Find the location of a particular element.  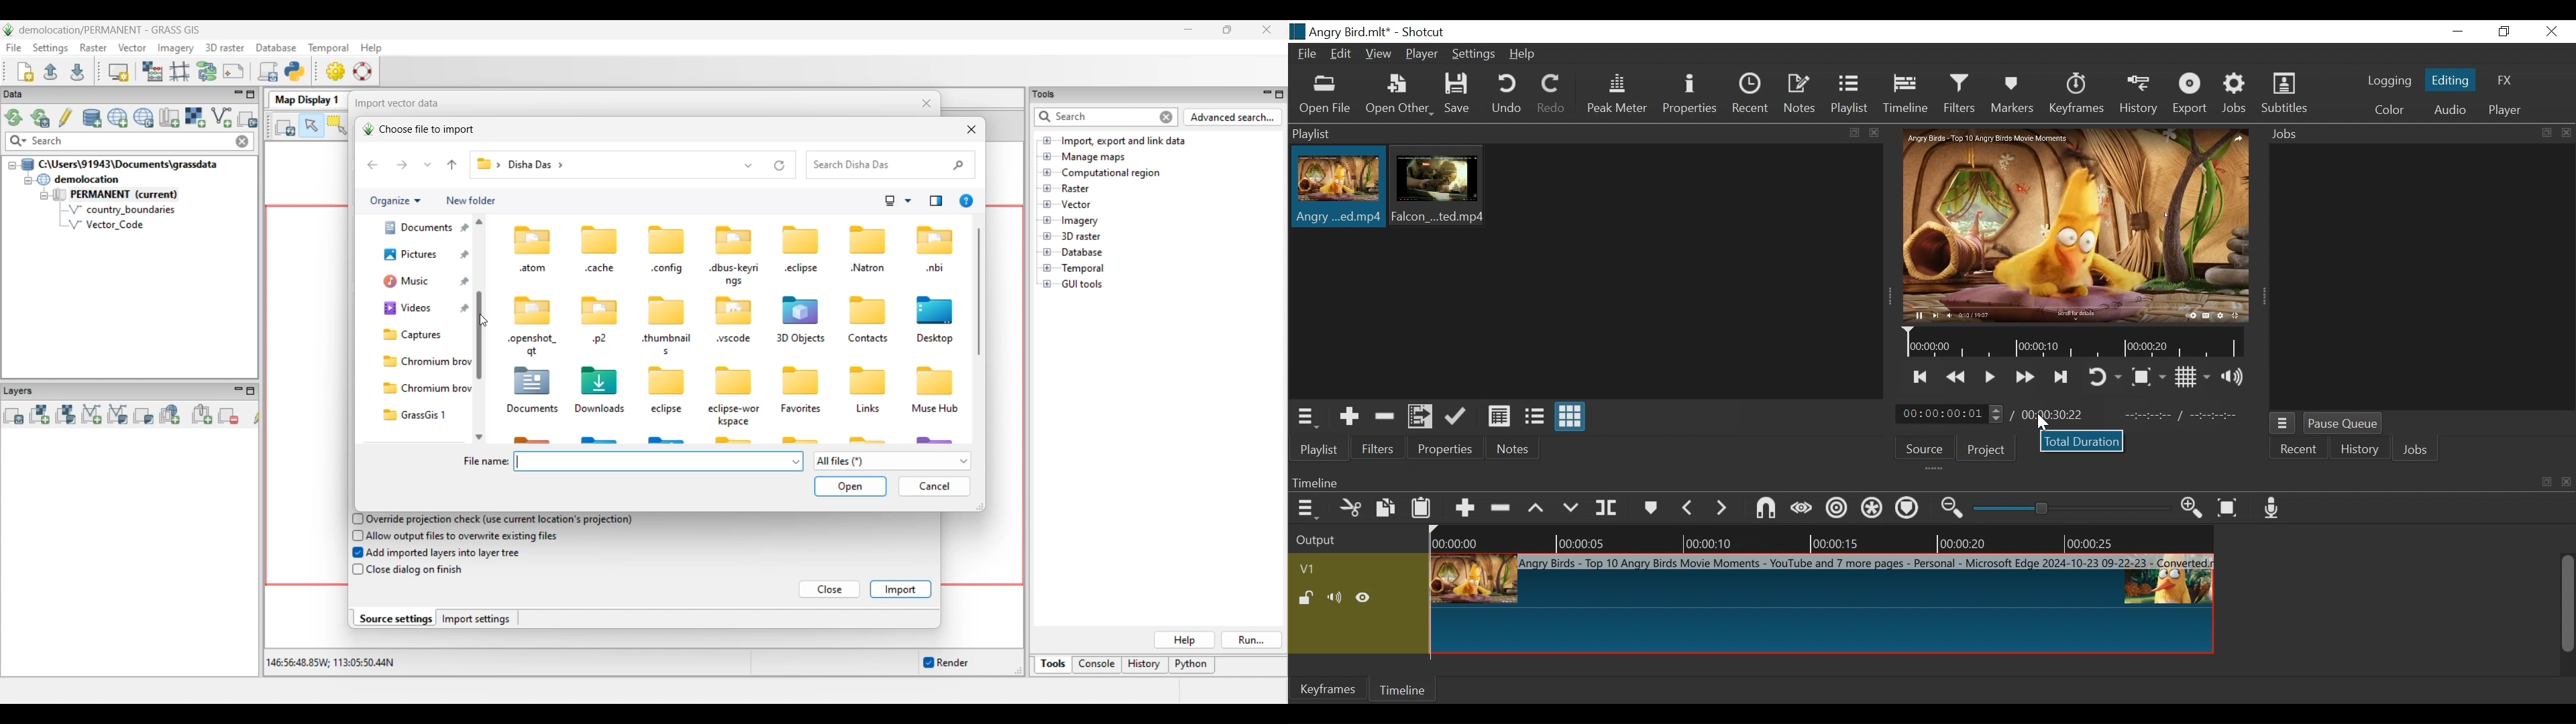

Clip is located at coordinates (1438, 186).